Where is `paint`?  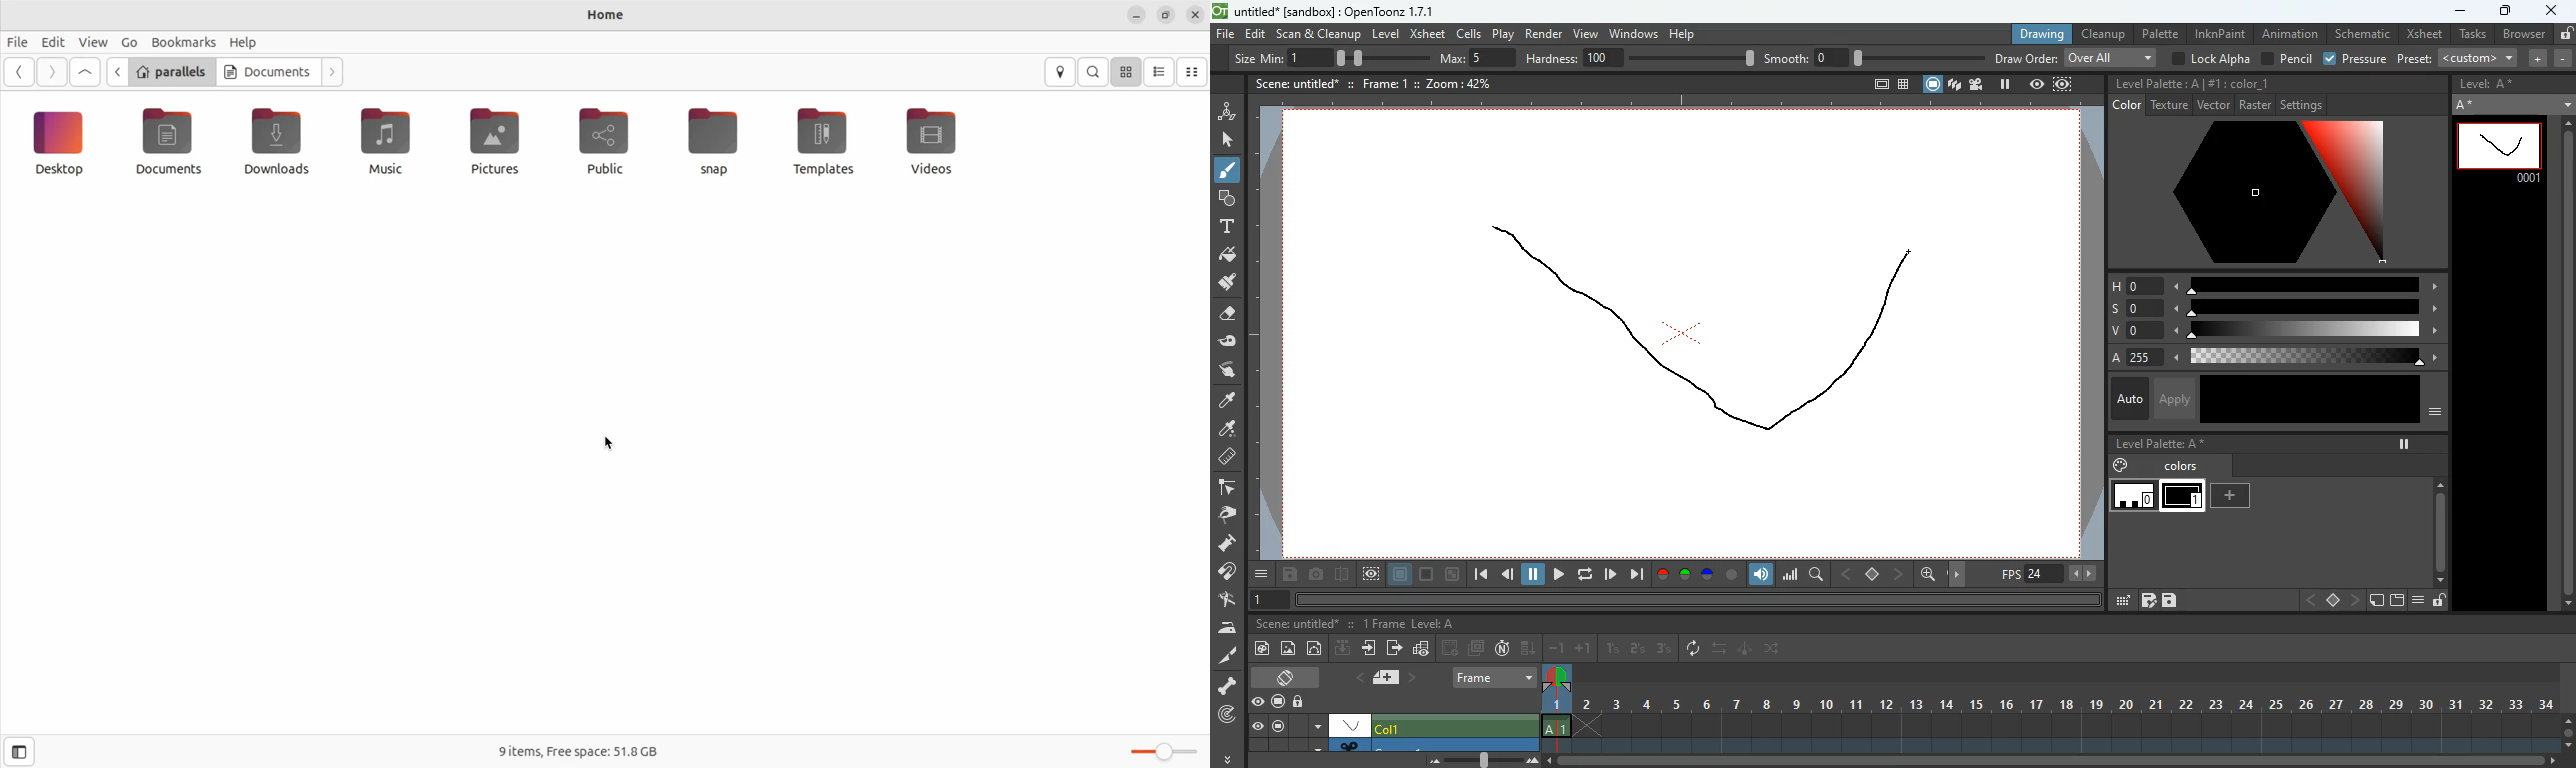 paint is located at coordinates (1226, 283).